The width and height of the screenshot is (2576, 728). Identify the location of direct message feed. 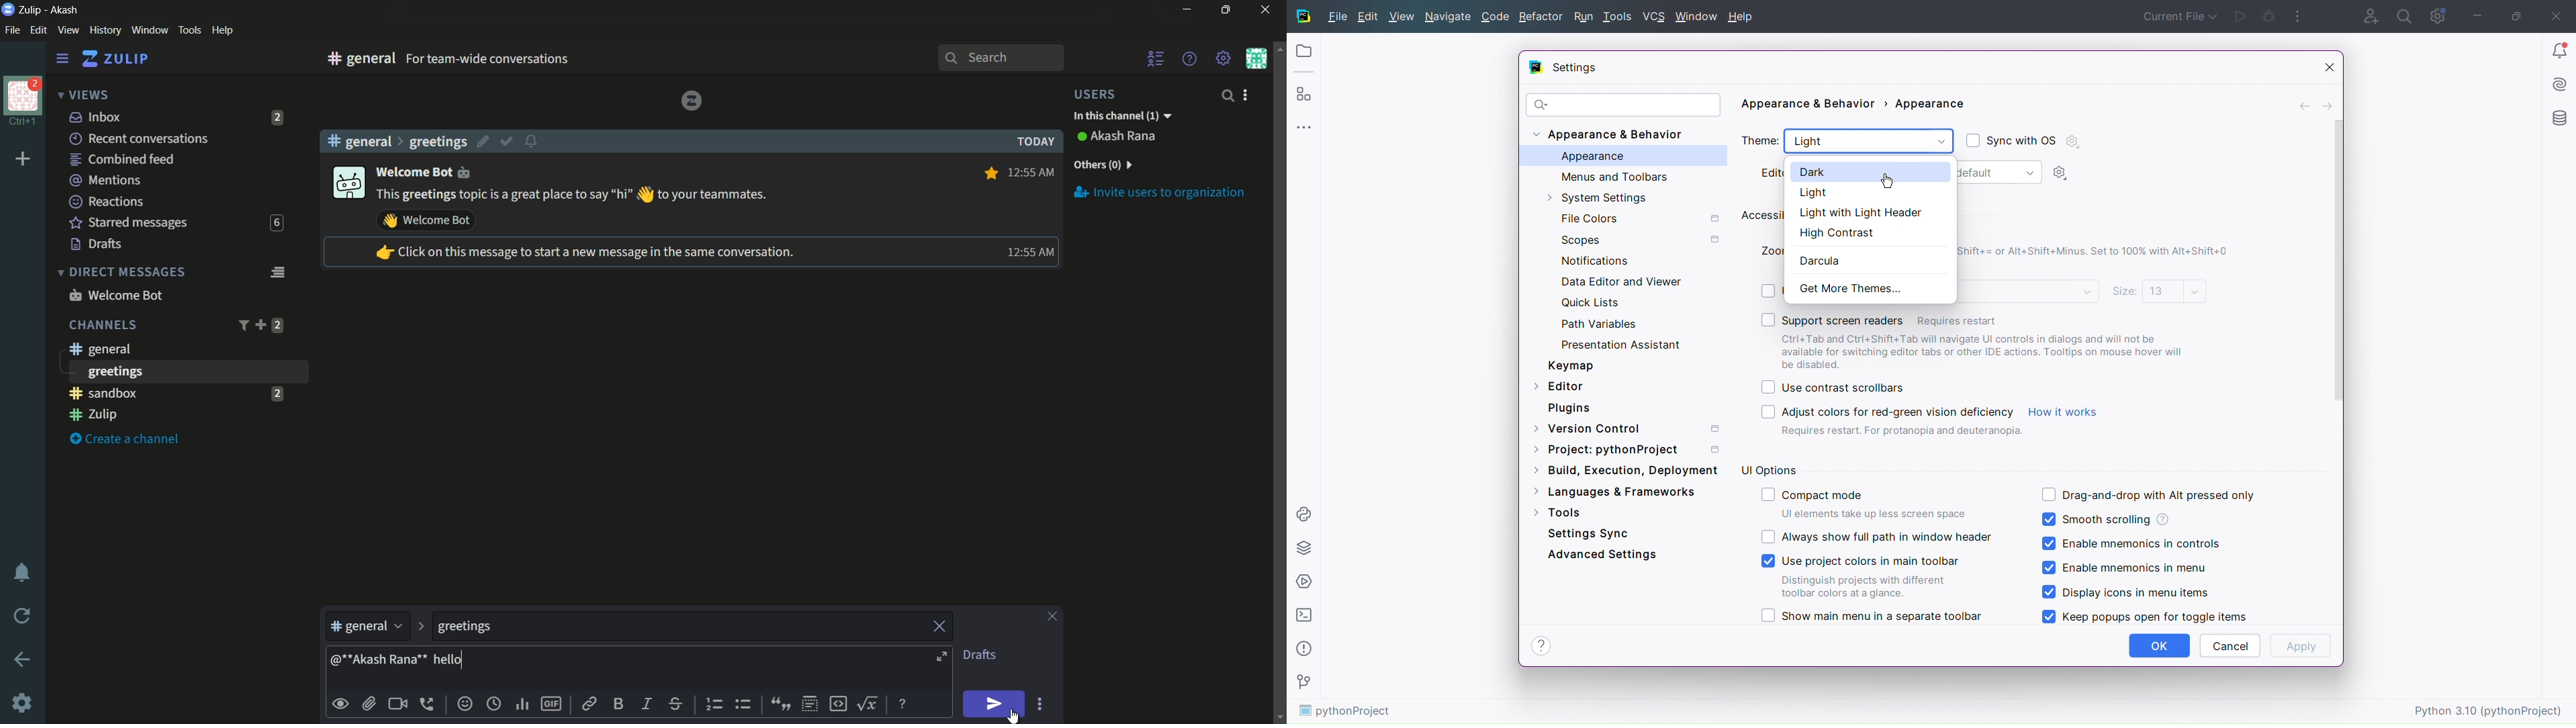
(277, 271).